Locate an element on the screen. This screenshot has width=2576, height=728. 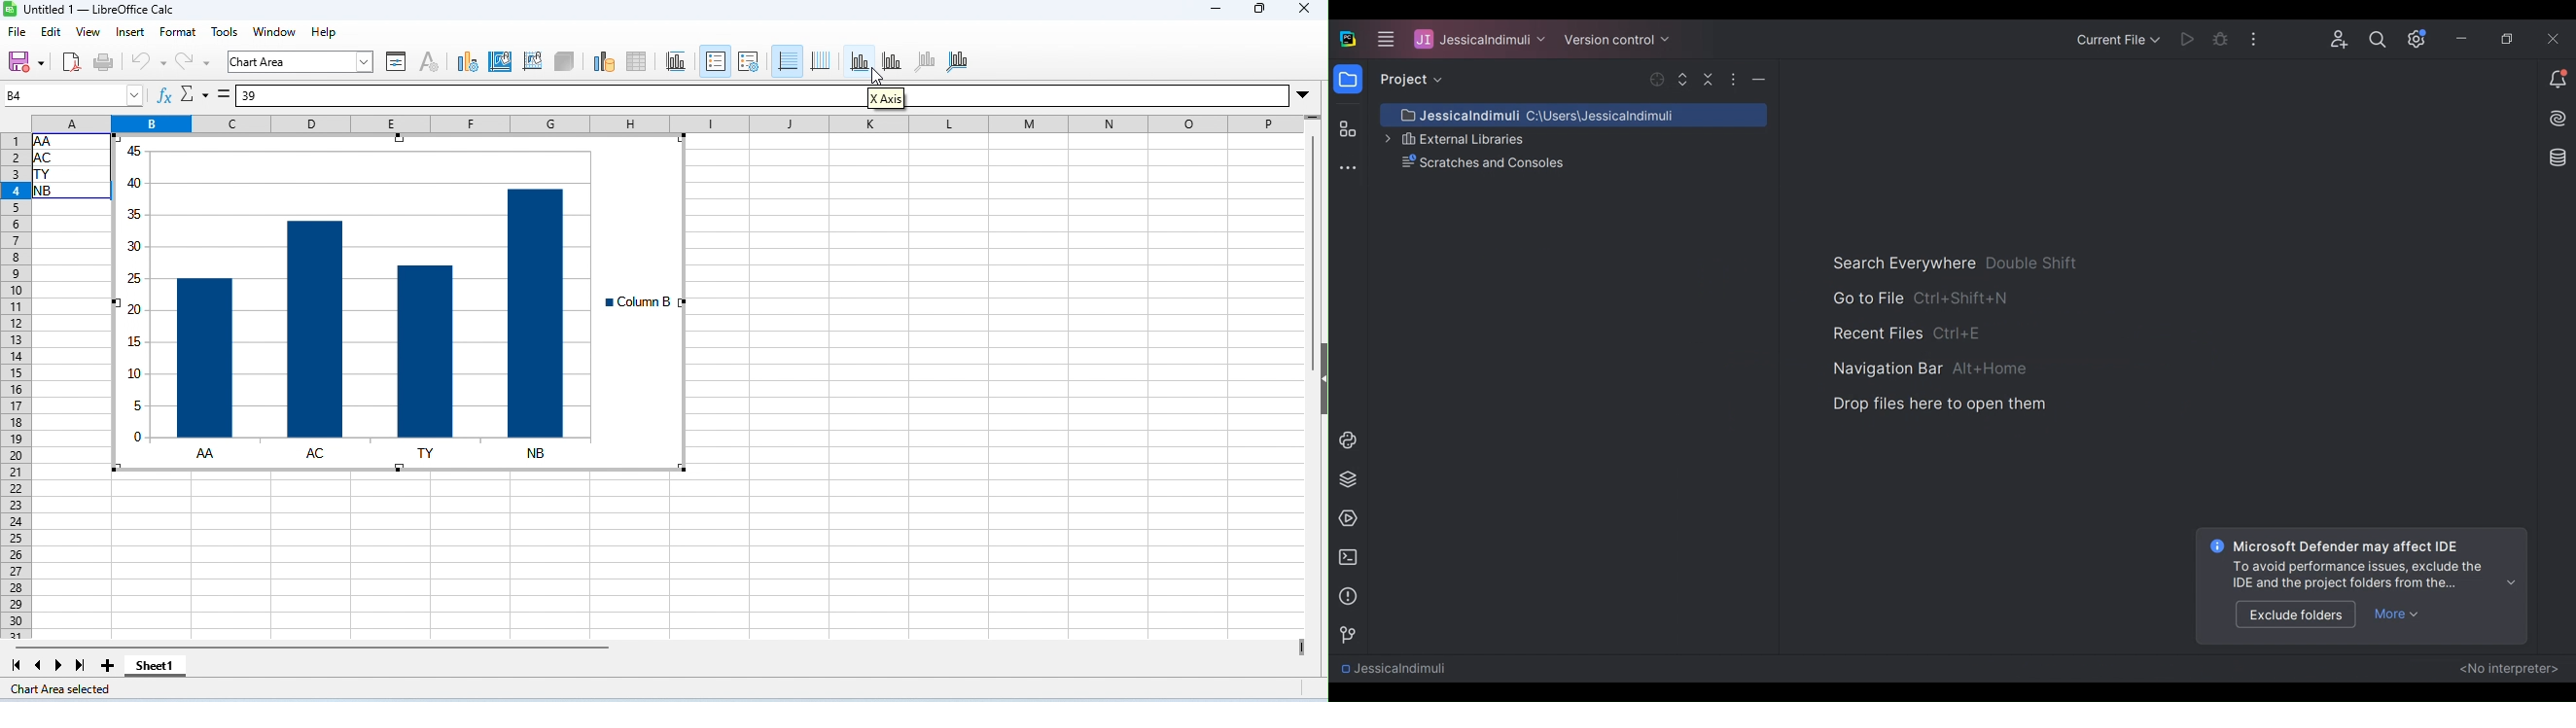
undo is located at coordinates (147, 61).